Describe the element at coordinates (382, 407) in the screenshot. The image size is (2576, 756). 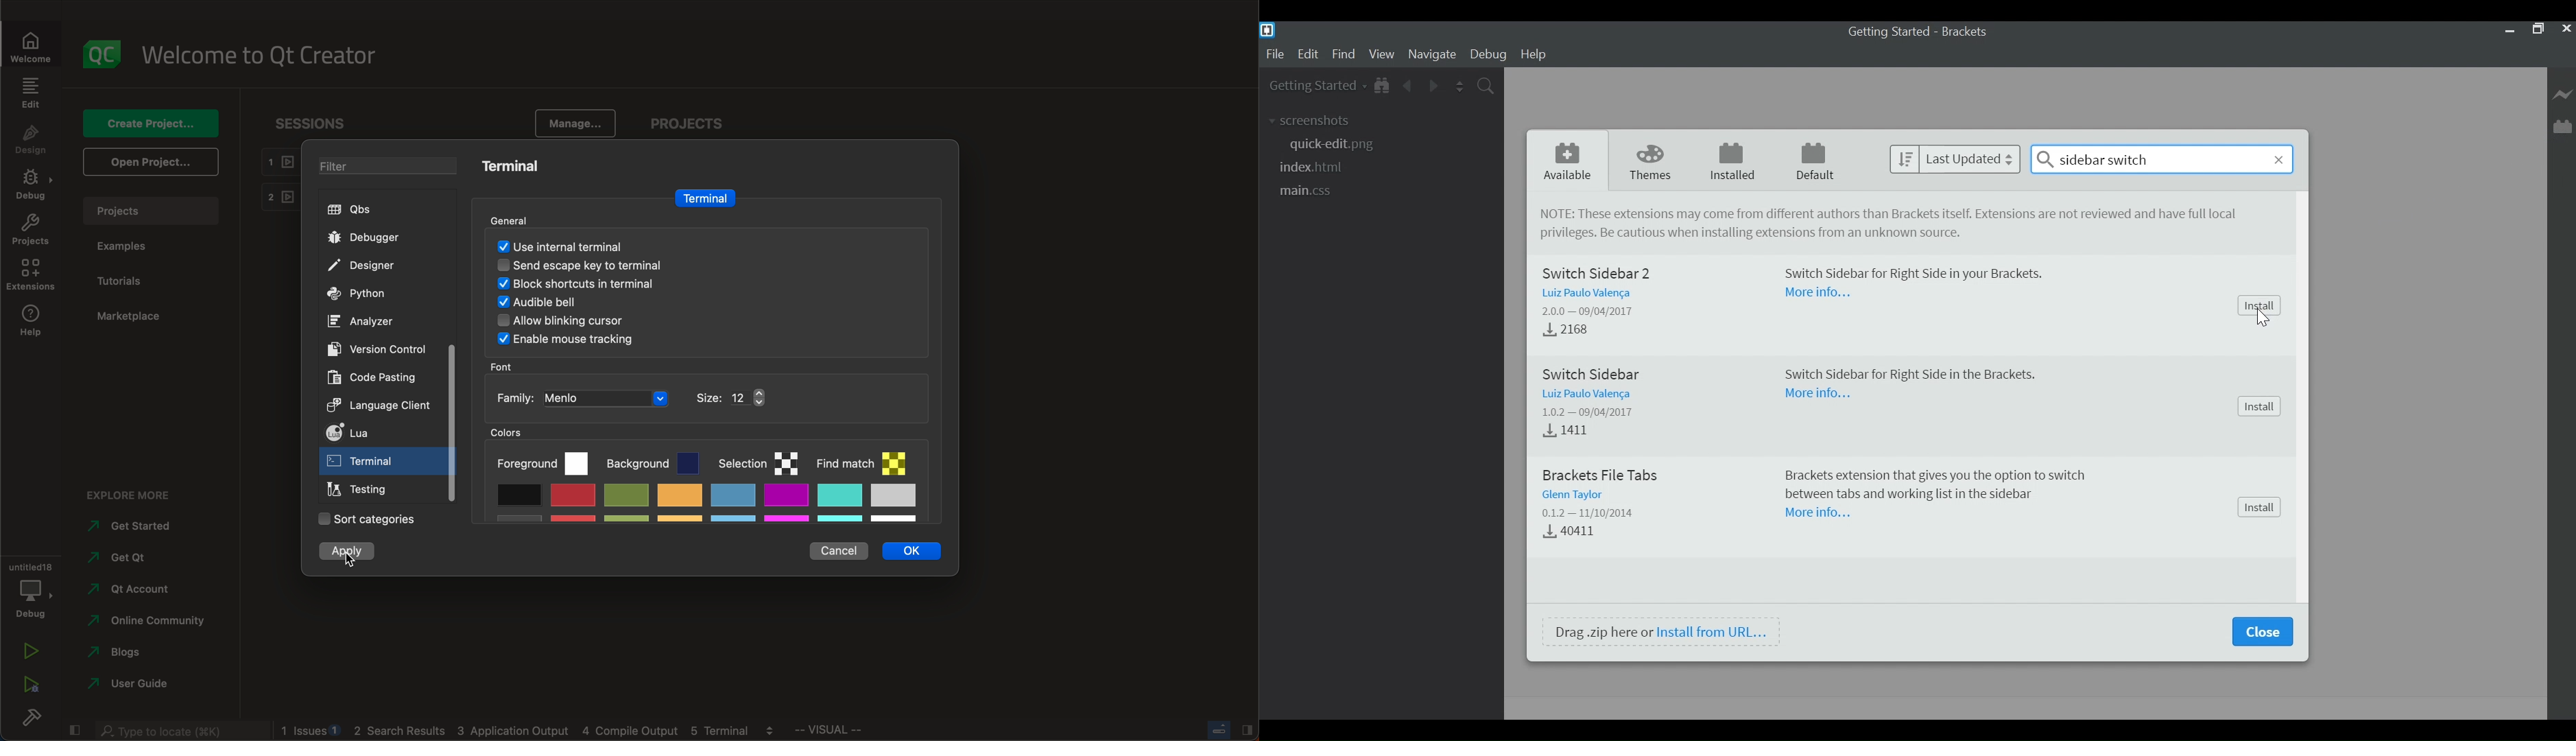
I see `language` at that location.